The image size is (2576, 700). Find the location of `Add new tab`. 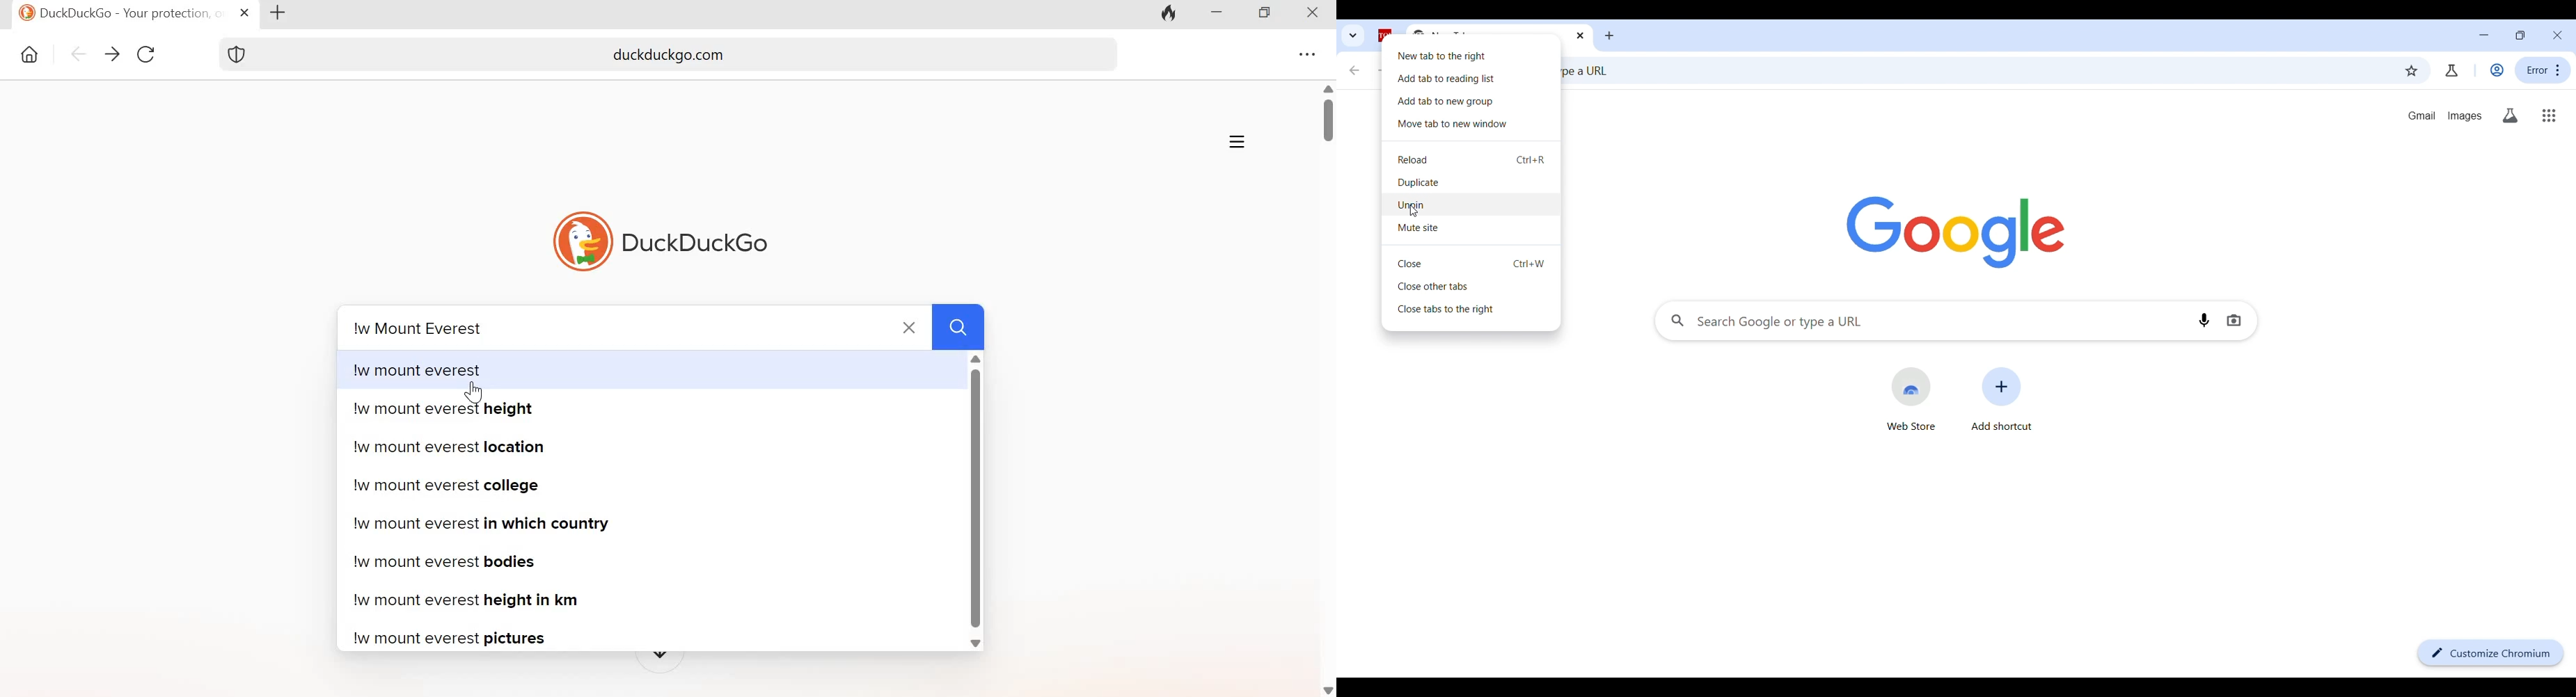

Add new tab is located at coordinates (1610, 35).